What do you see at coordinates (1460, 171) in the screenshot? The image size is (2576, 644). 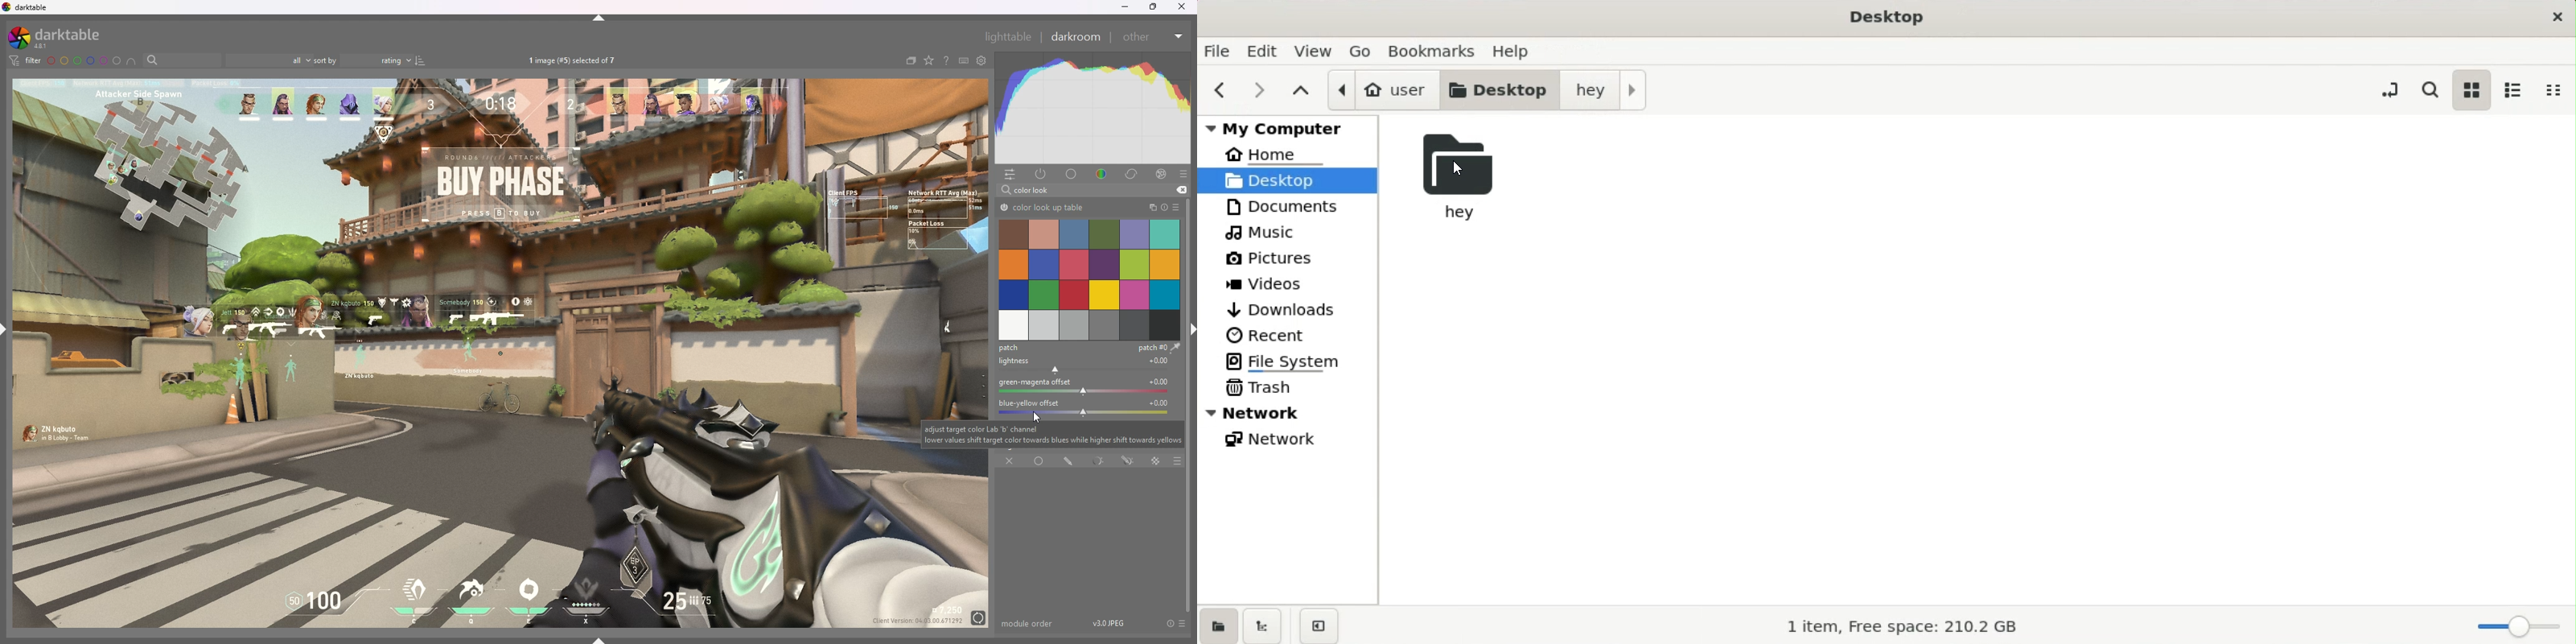 I see `cursor` at bounding box center [1460, 171].